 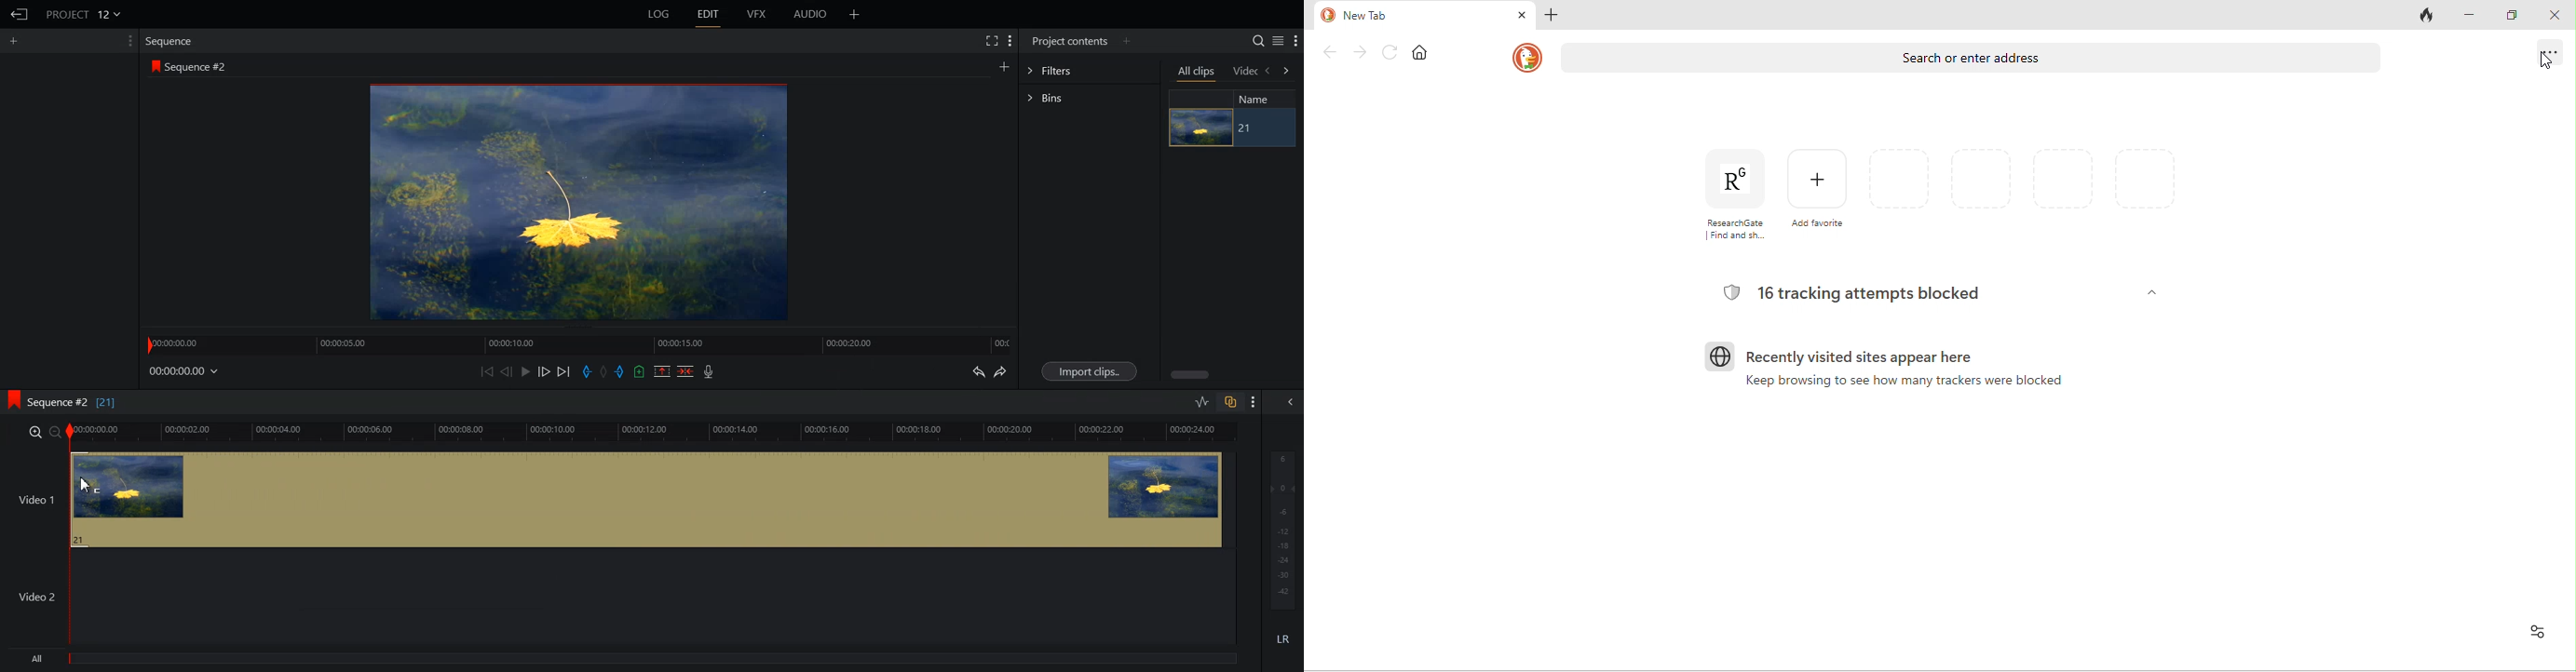 I want to click on track tab, so click(x=2427, y=18).